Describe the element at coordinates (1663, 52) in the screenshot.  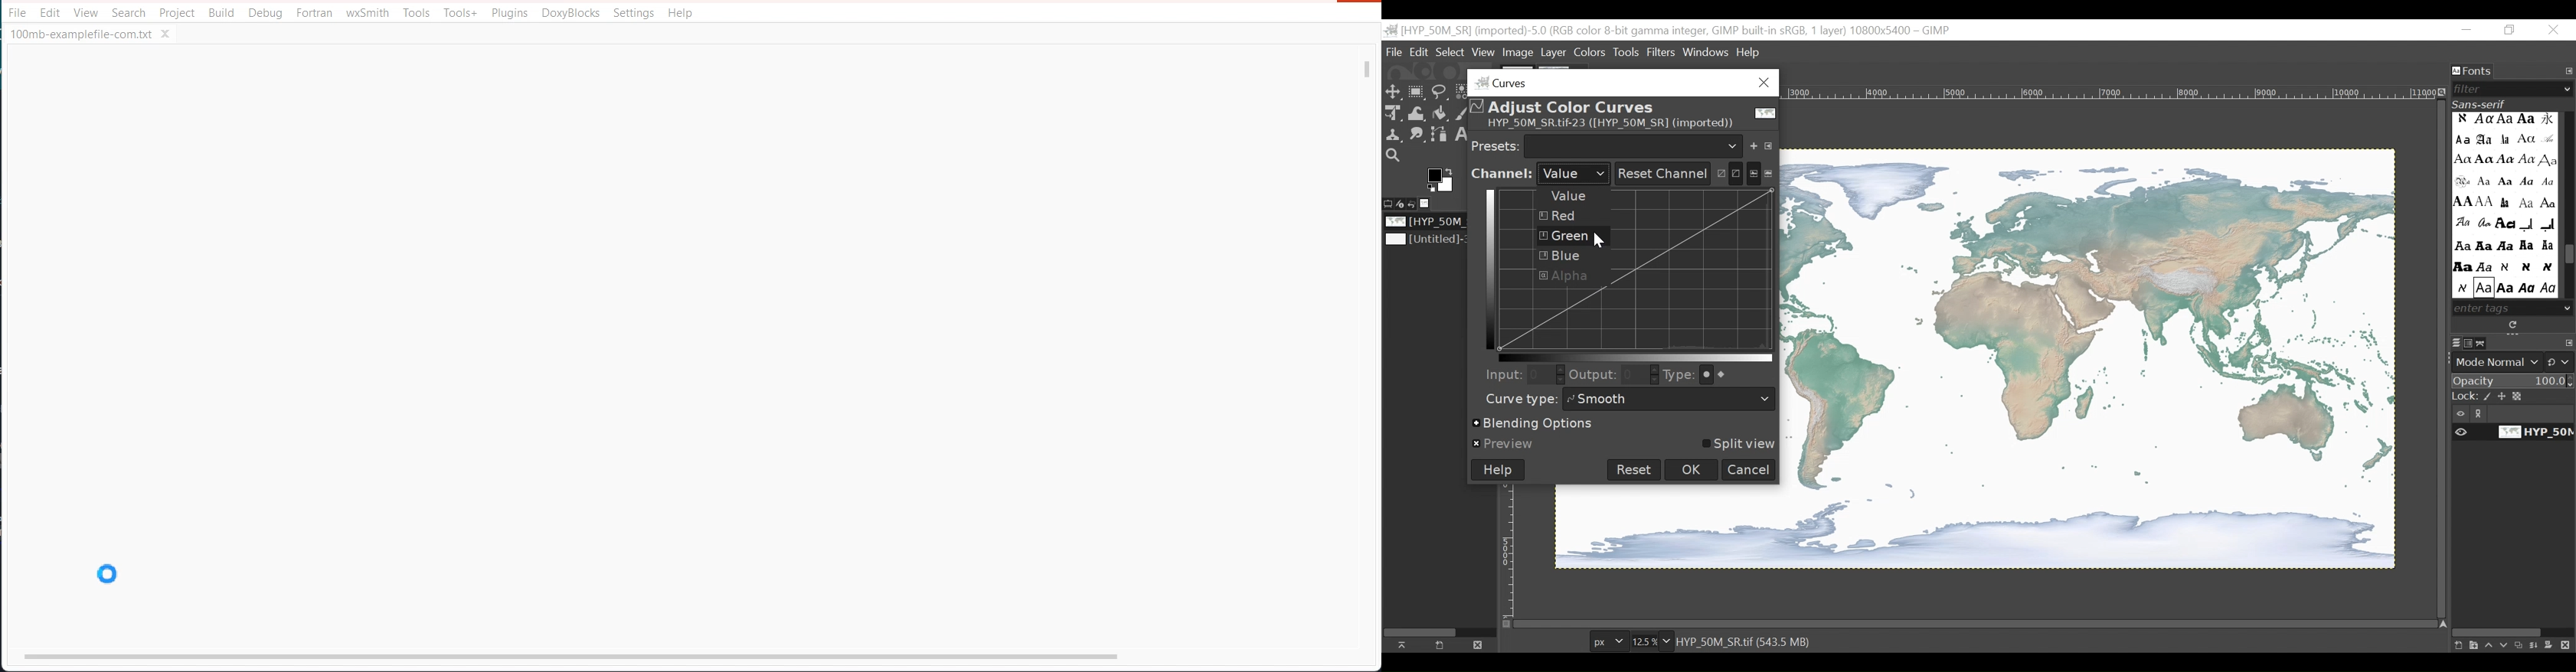
I see `Filters` at that location.